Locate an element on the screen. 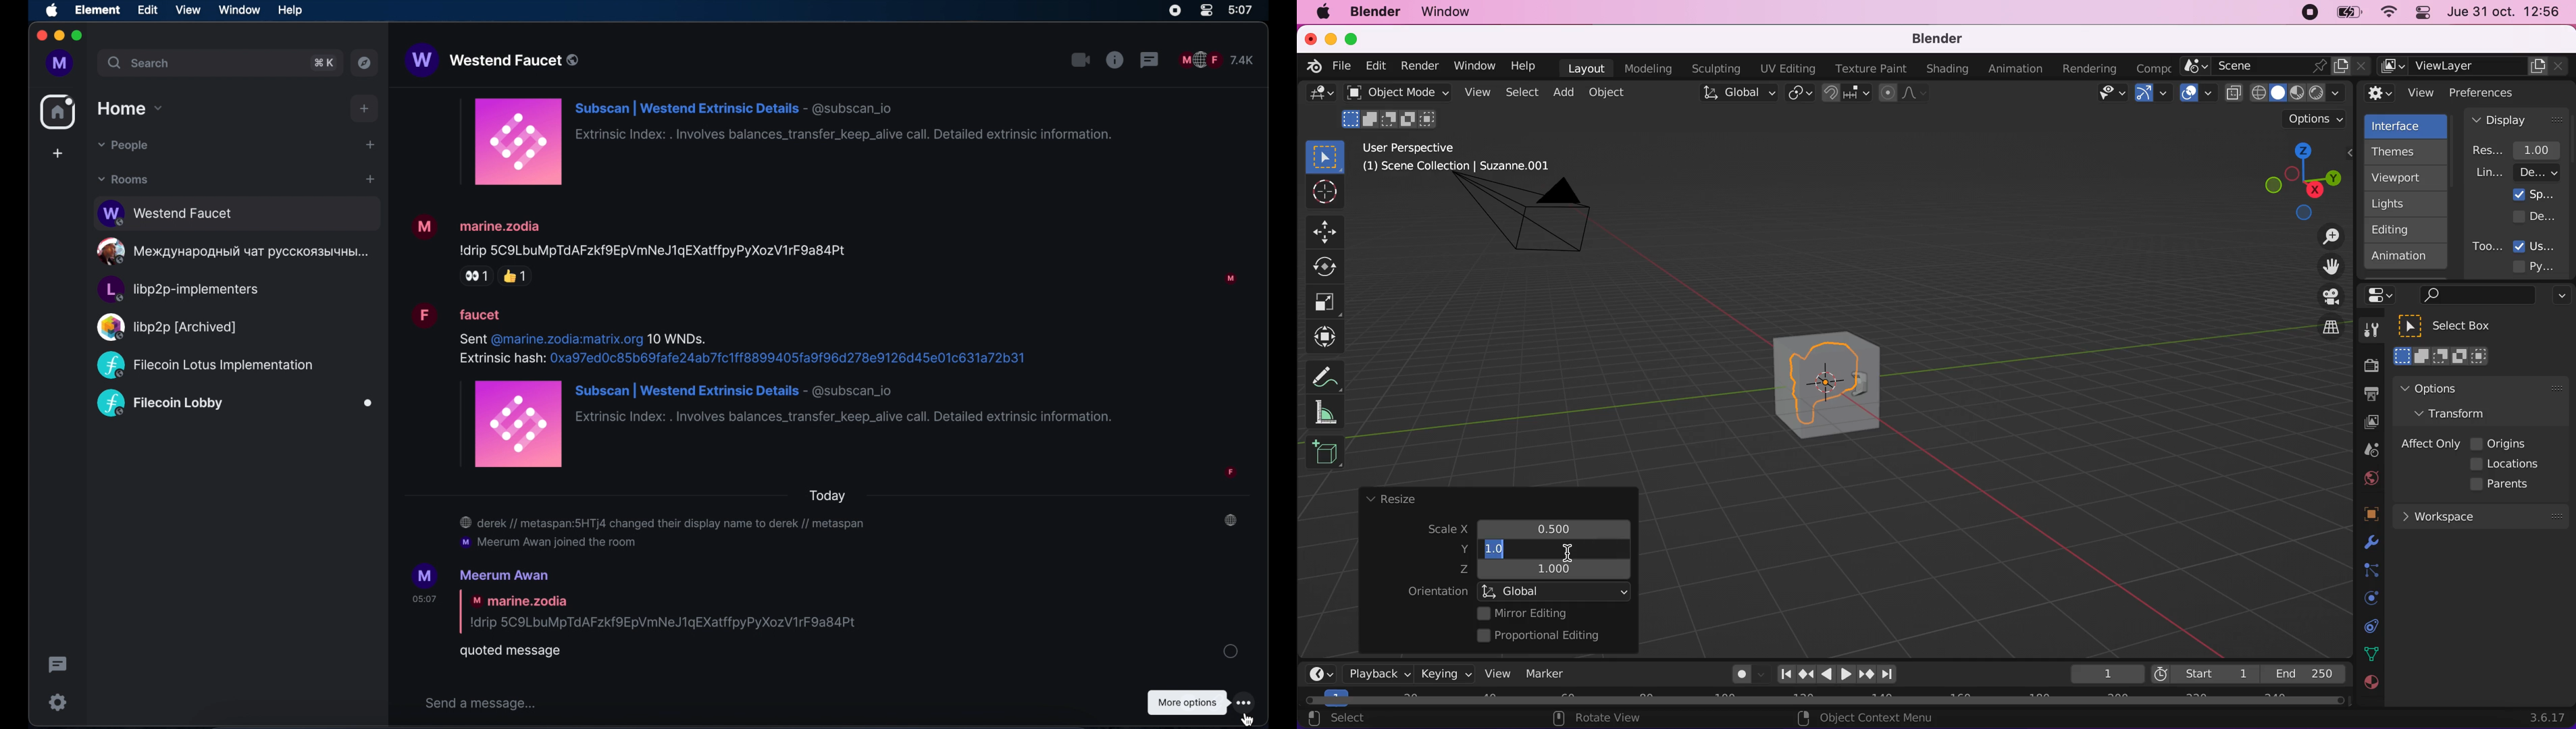  3.6.17 is located at coordinates (2551, 718).